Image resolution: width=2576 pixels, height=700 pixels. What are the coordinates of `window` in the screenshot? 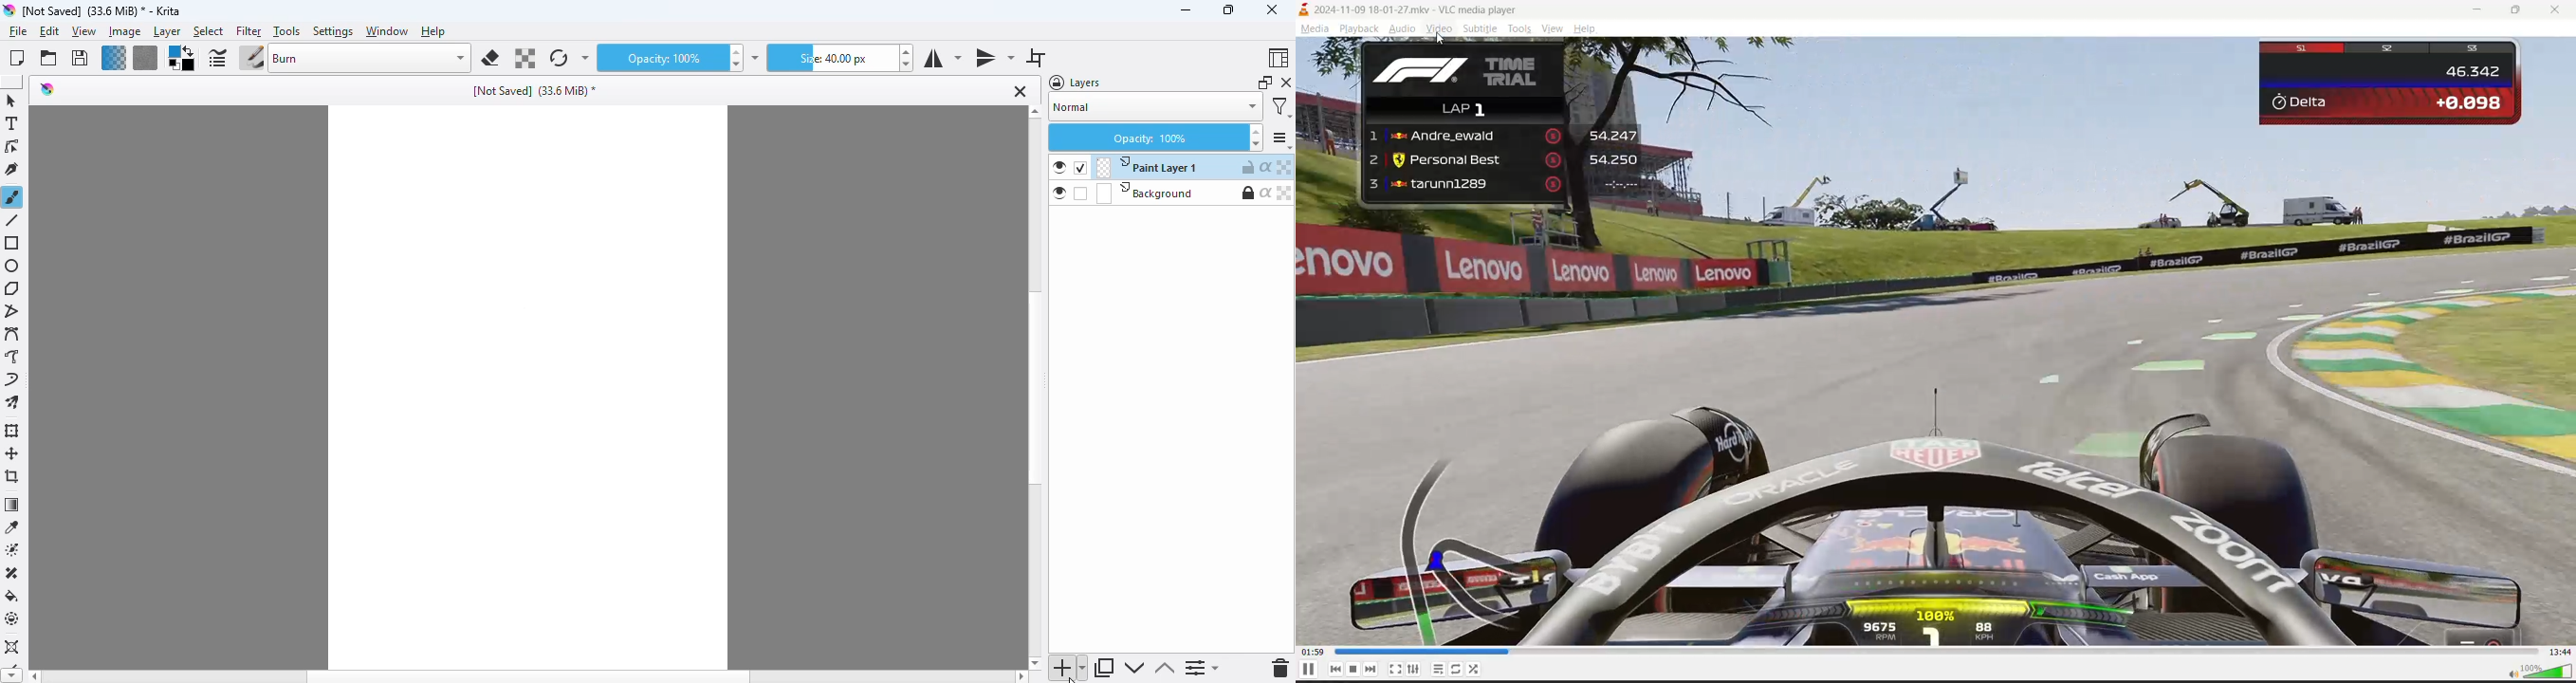 It's located at (386, 31).